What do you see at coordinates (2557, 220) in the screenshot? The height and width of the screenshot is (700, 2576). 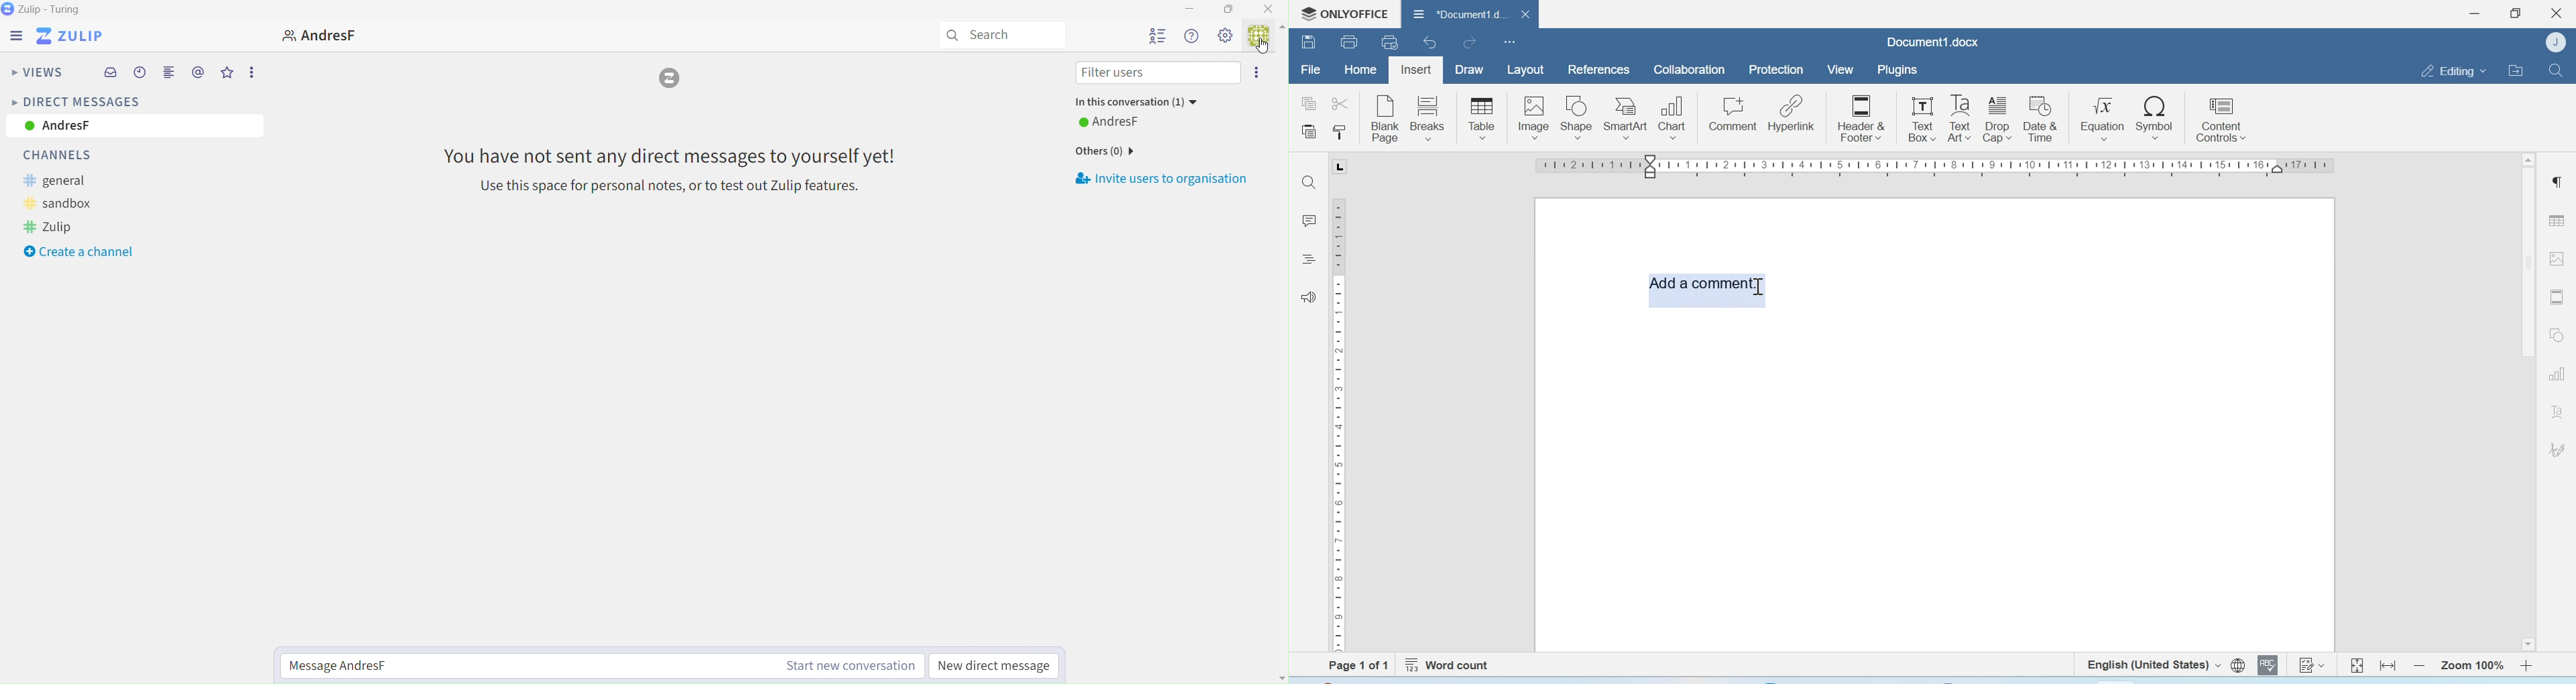 I see `Table` at bounding box center [2557, 220].